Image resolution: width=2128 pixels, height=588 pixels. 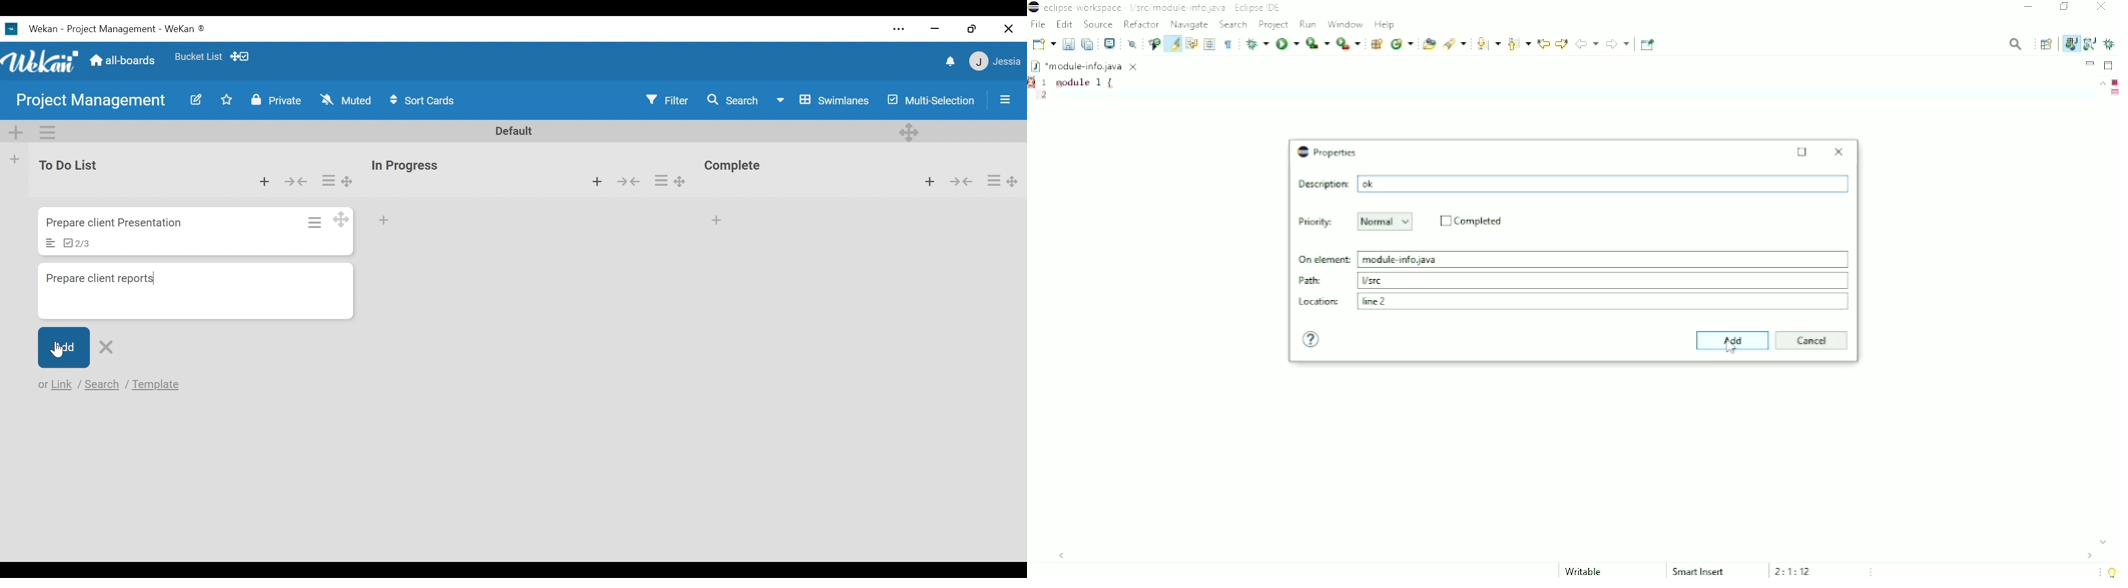 What do you see at coordinates (896, 28) in the screenshot?
I see `more` at bounding box center [896, 28].